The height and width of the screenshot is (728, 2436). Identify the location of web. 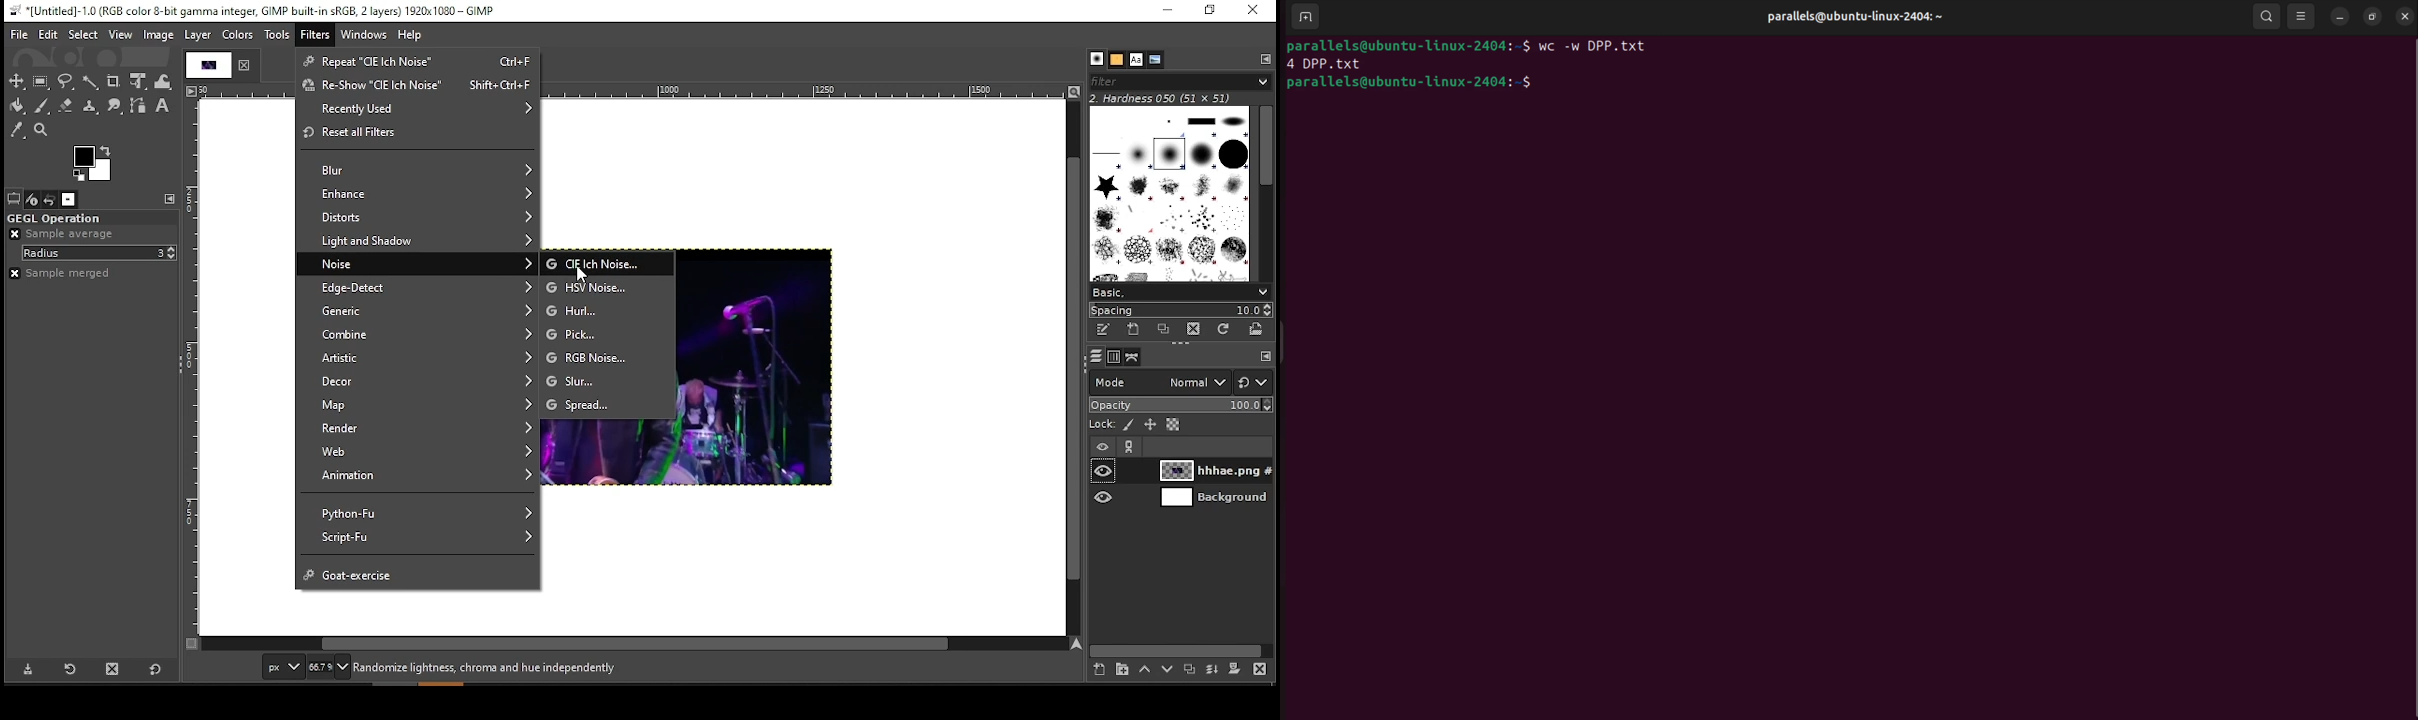
(421, 452).